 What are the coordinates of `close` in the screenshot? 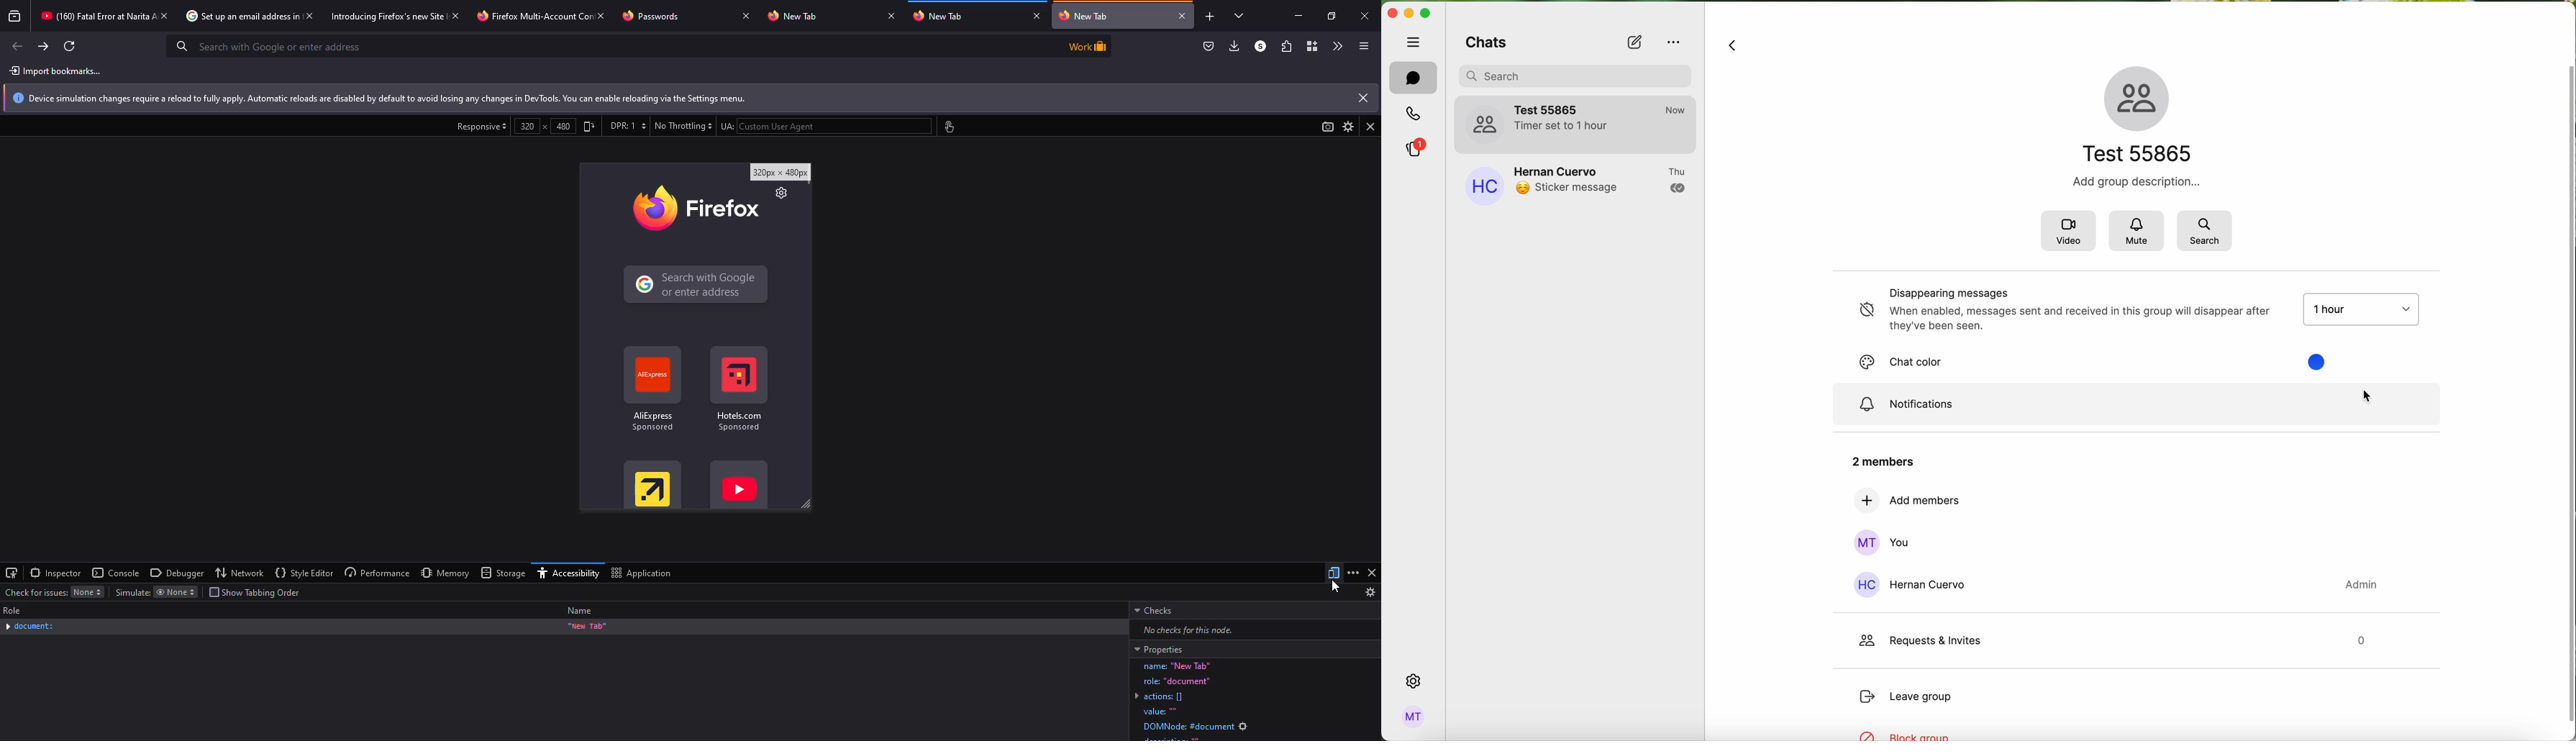 It's located at (309, 17).